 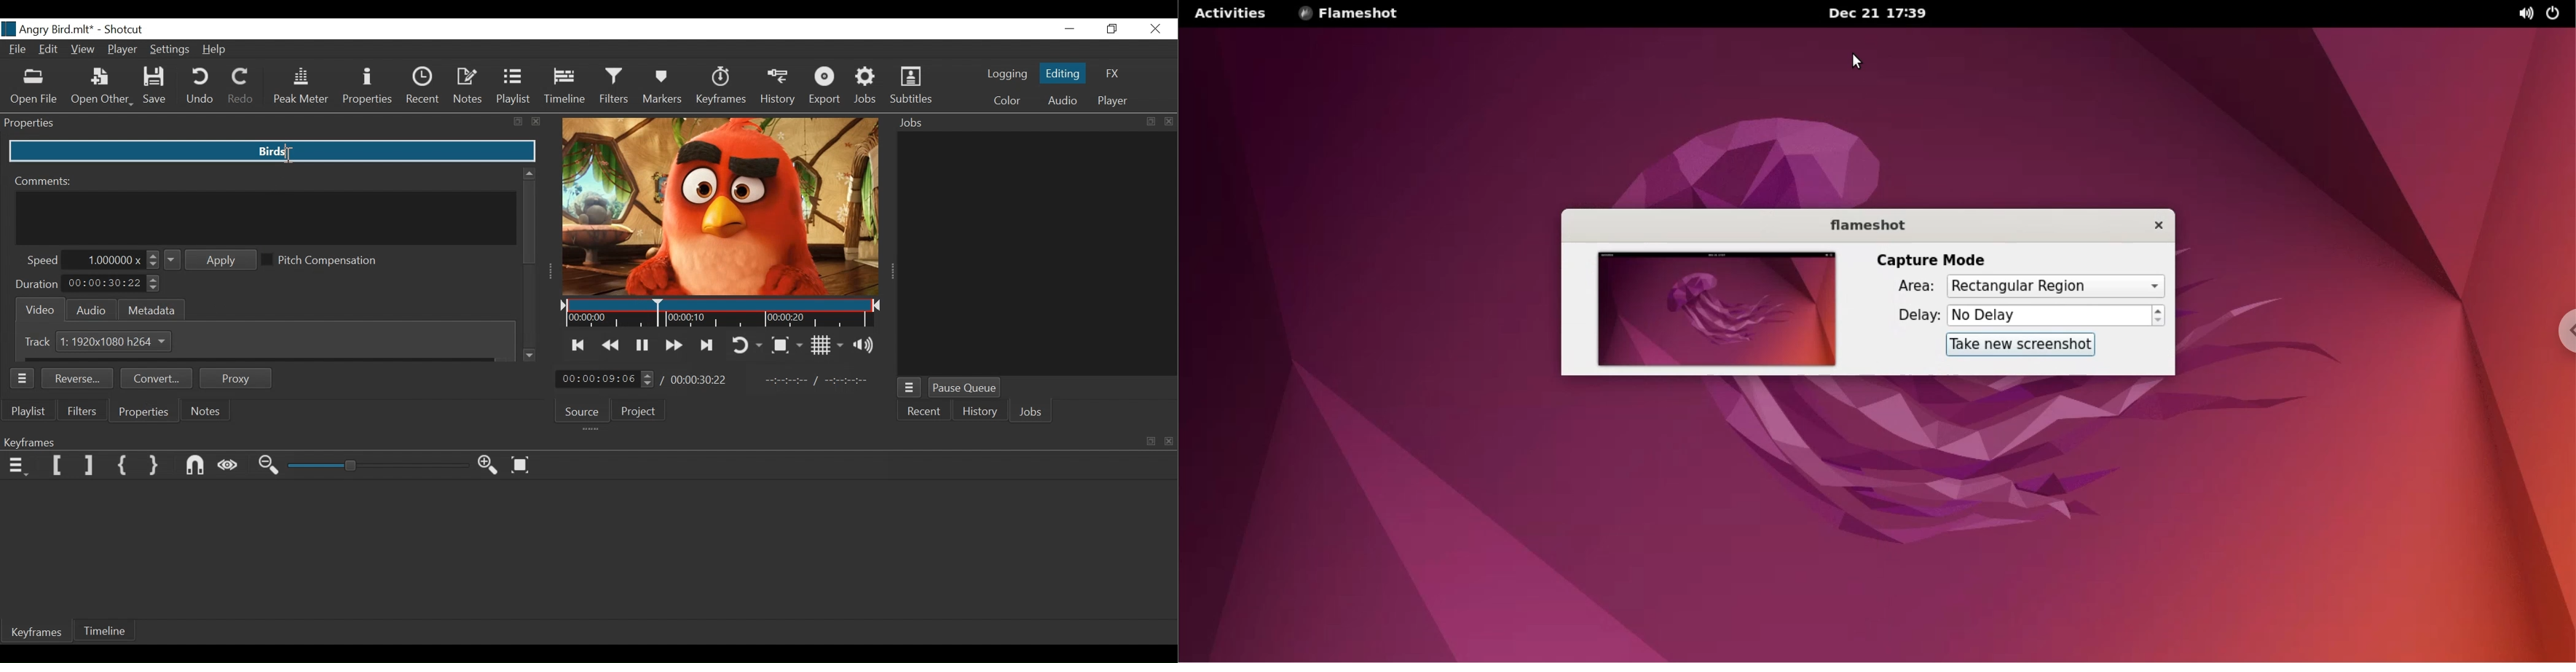 What do you see at coordinates (56, 466) in the screenshot?
I see `Set Filter First` at bounding box center [56, 466].